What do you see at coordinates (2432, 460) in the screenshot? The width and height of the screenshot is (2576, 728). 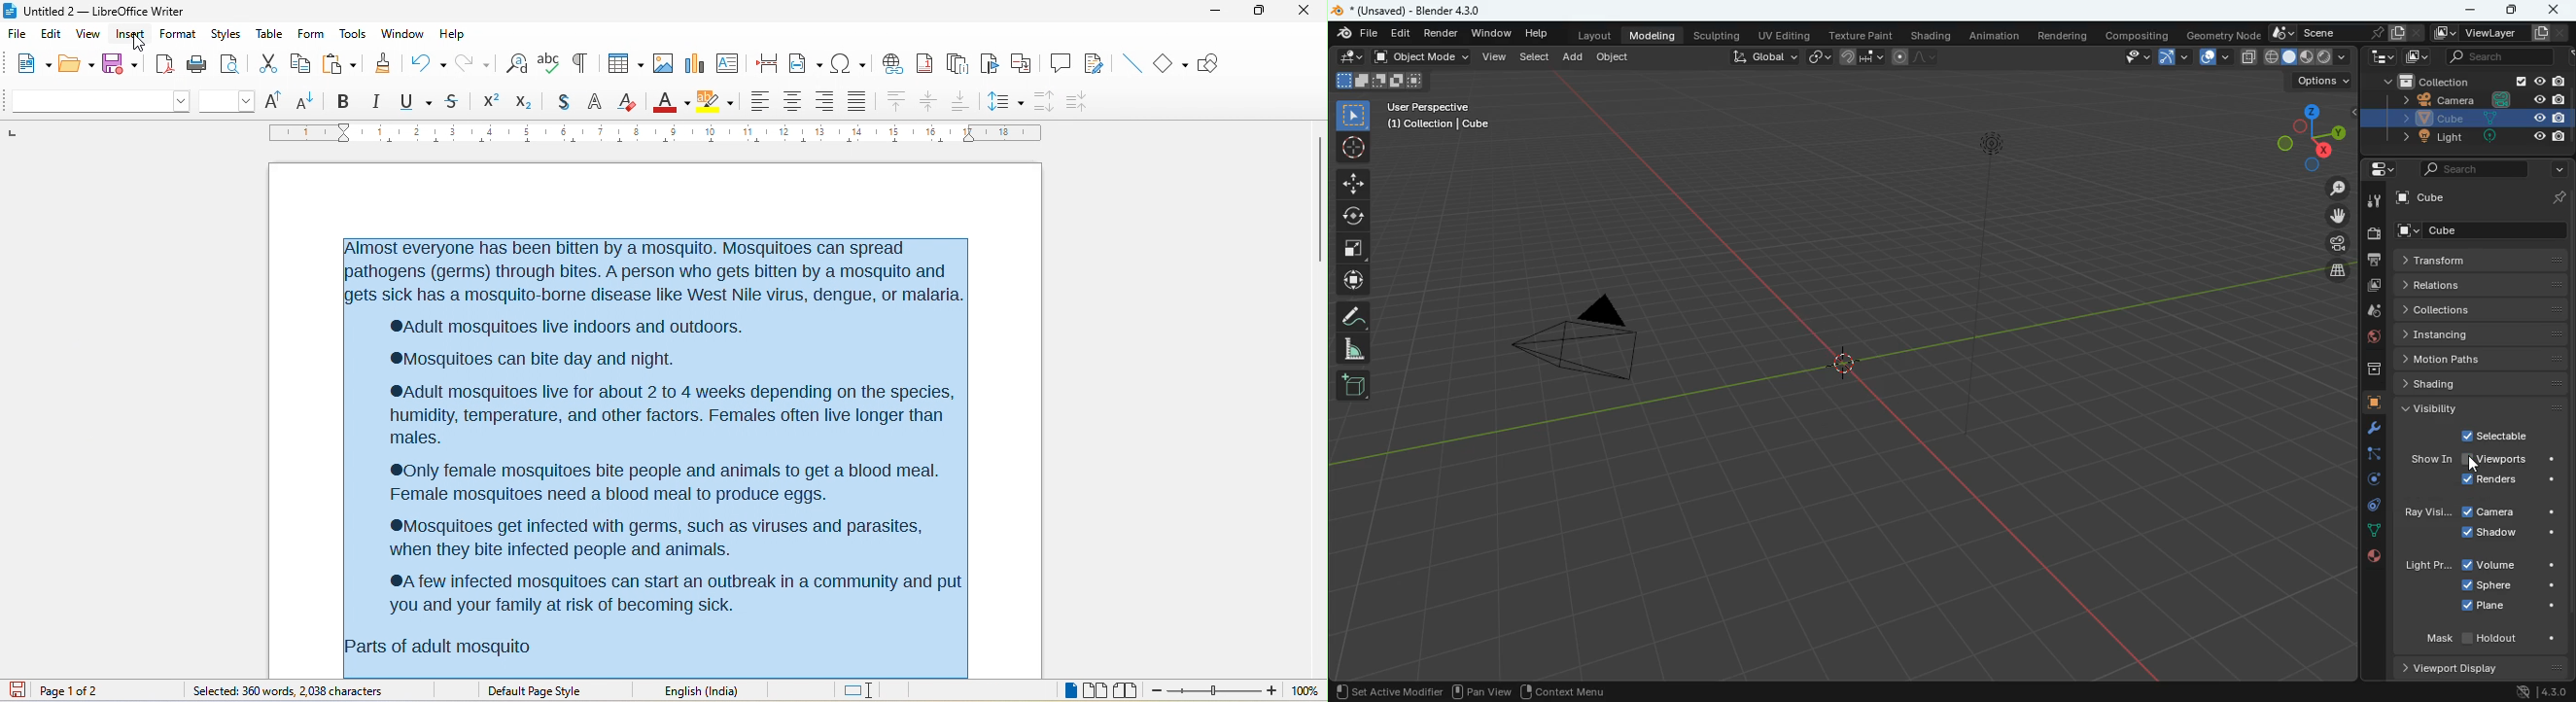 I see `show in` at bounding box center [2432, 460].